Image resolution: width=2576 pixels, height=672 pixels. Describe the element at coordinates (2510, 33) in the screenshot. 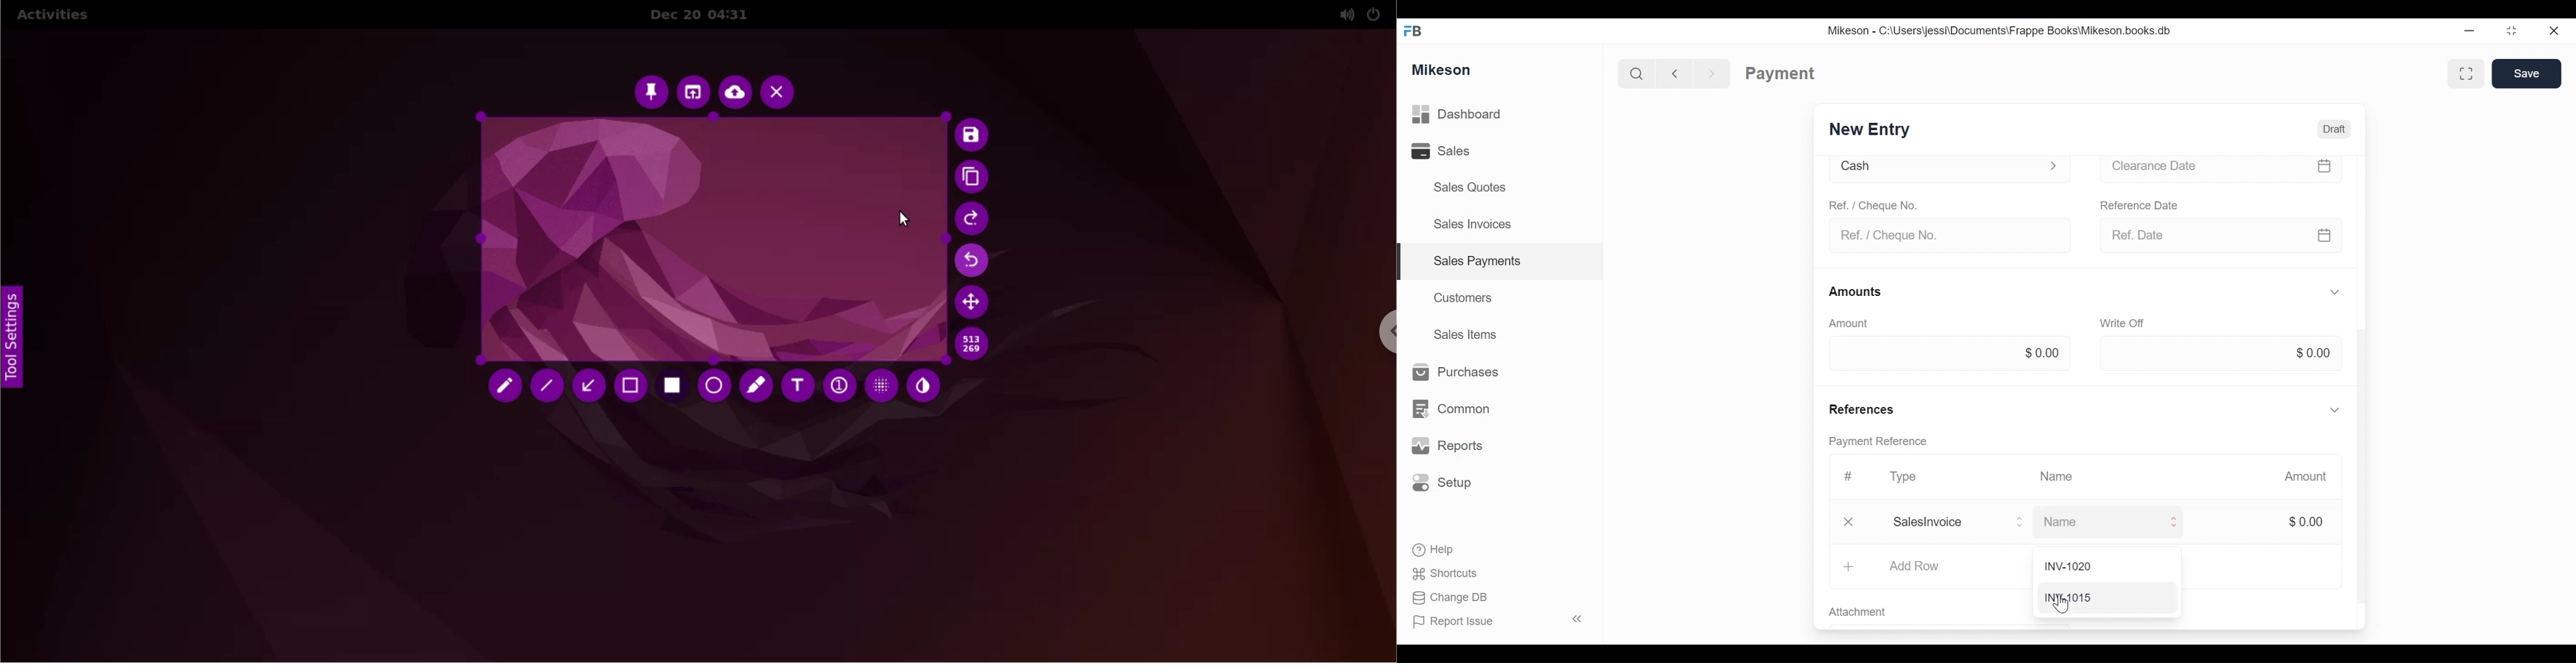

I see `Maximize` at that location.